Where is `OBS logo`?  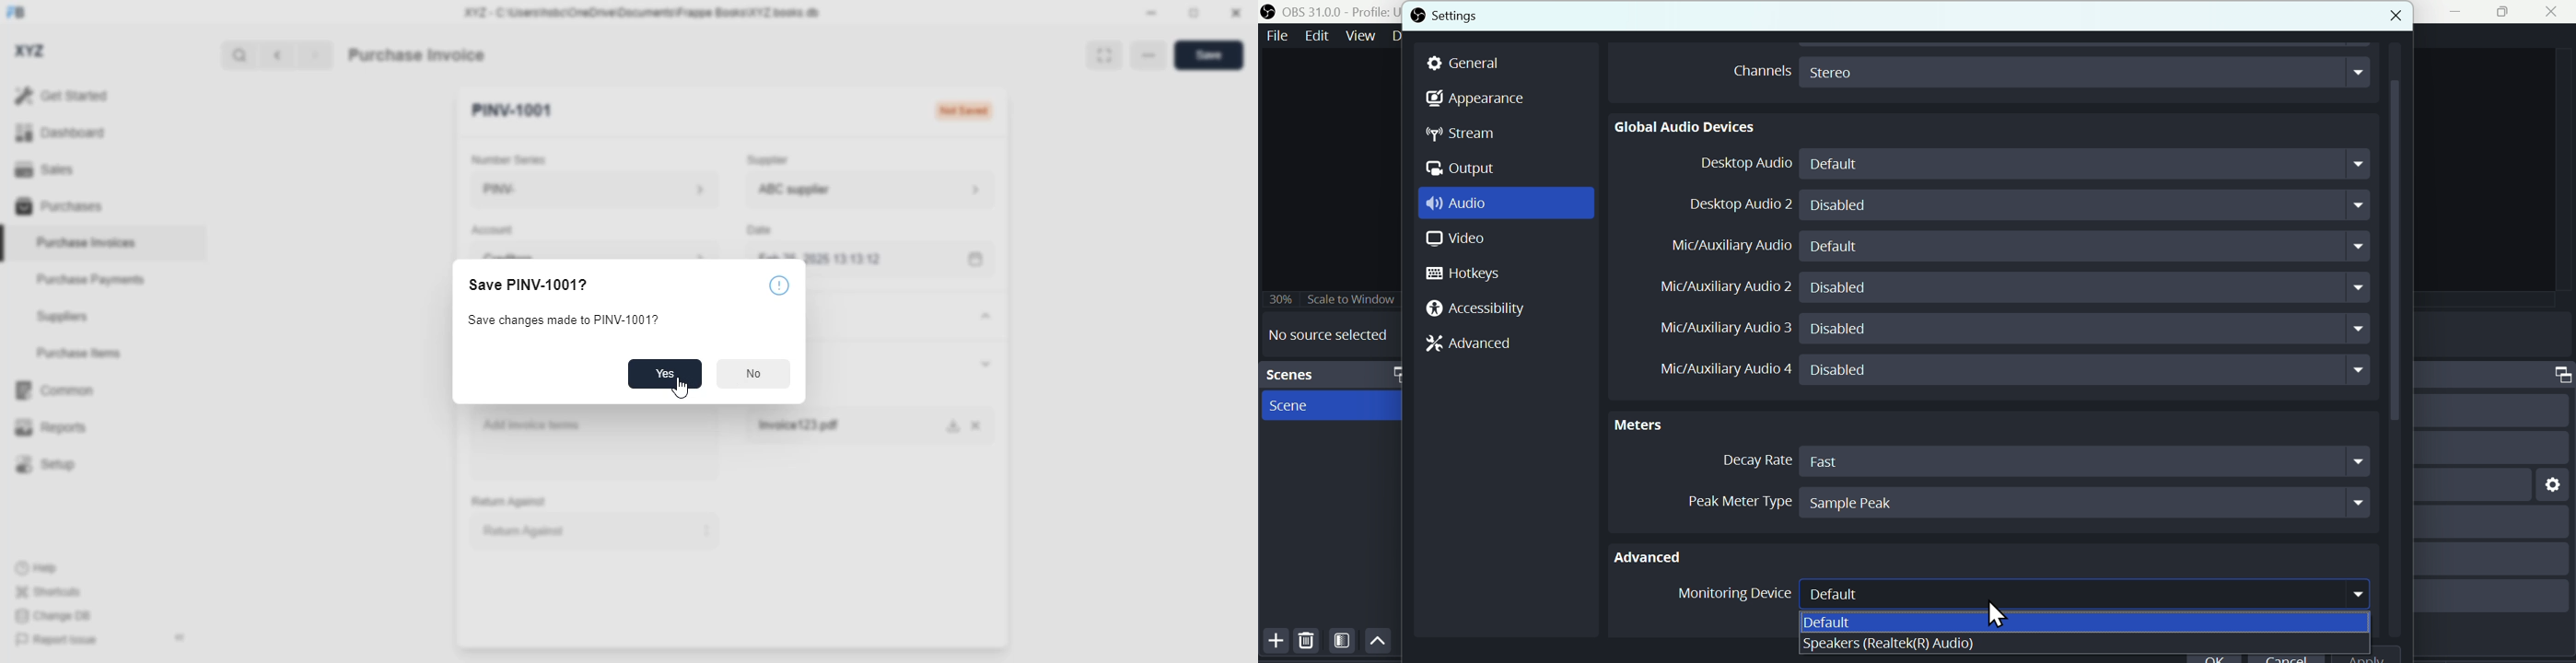
OBS logo is located at coordinates (1417, 15).